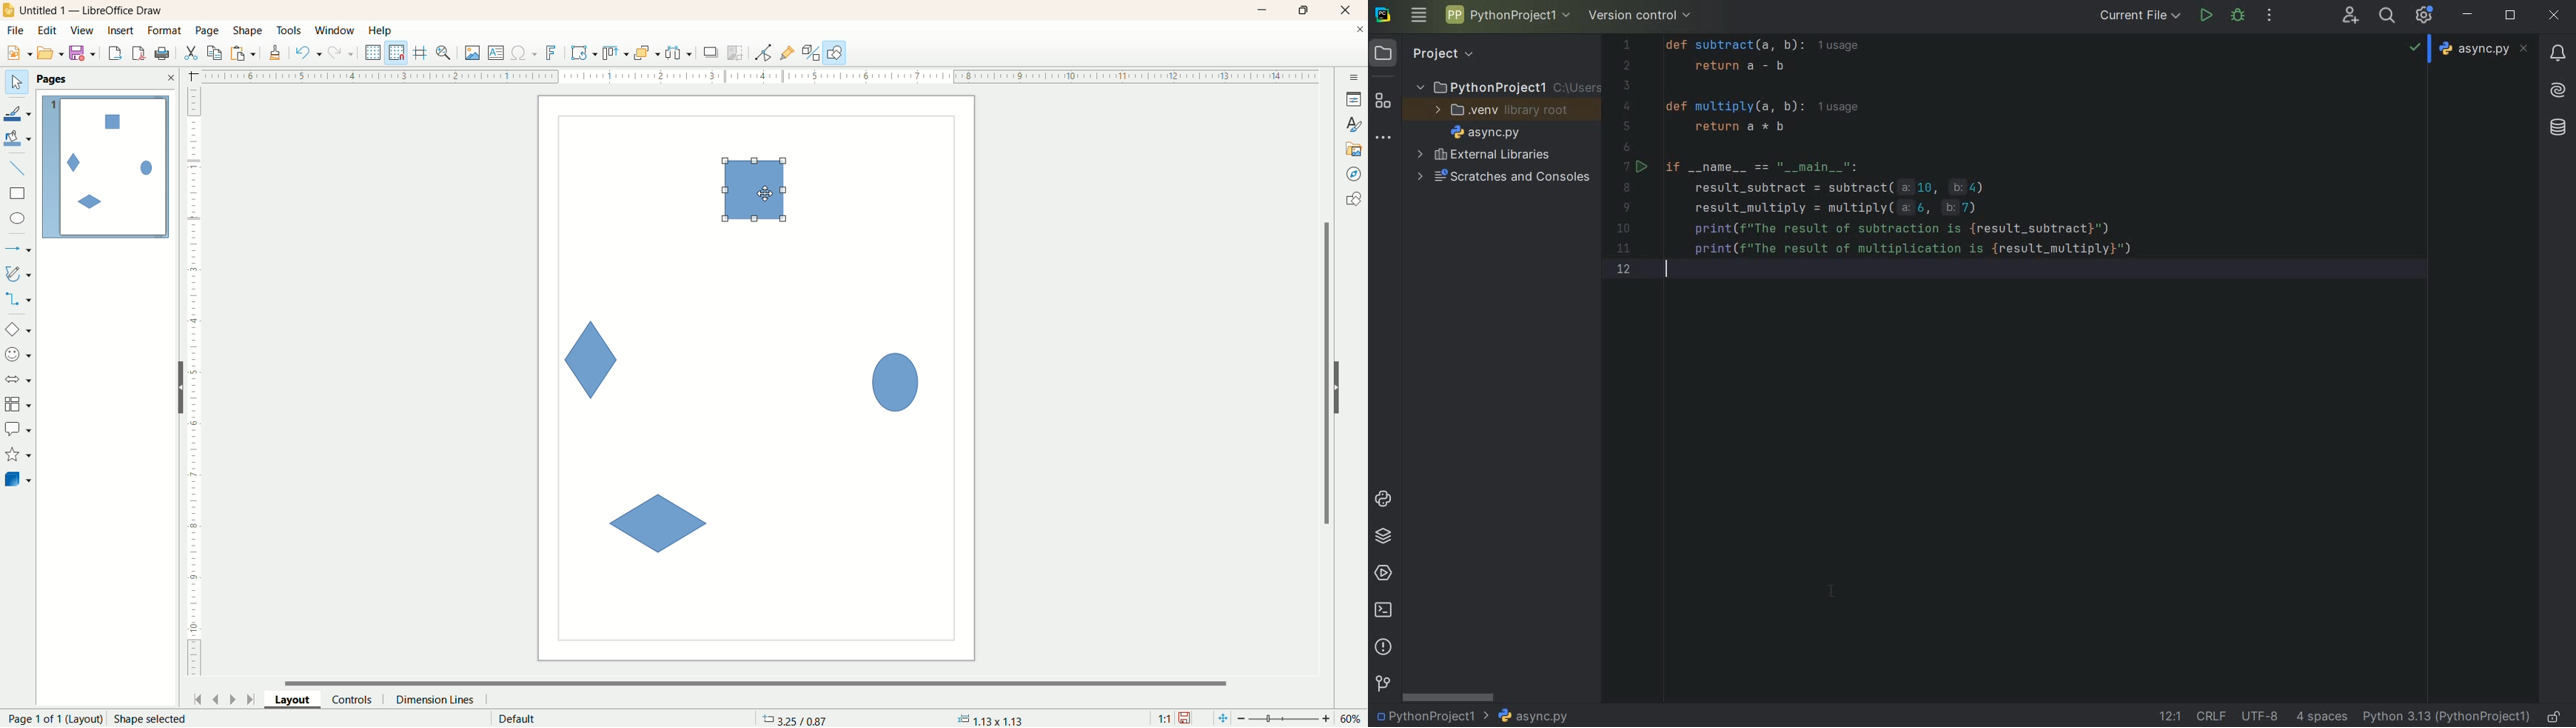 The width and height of the screenshot is (2576, 728). I want to click on window, so click(339, 31).